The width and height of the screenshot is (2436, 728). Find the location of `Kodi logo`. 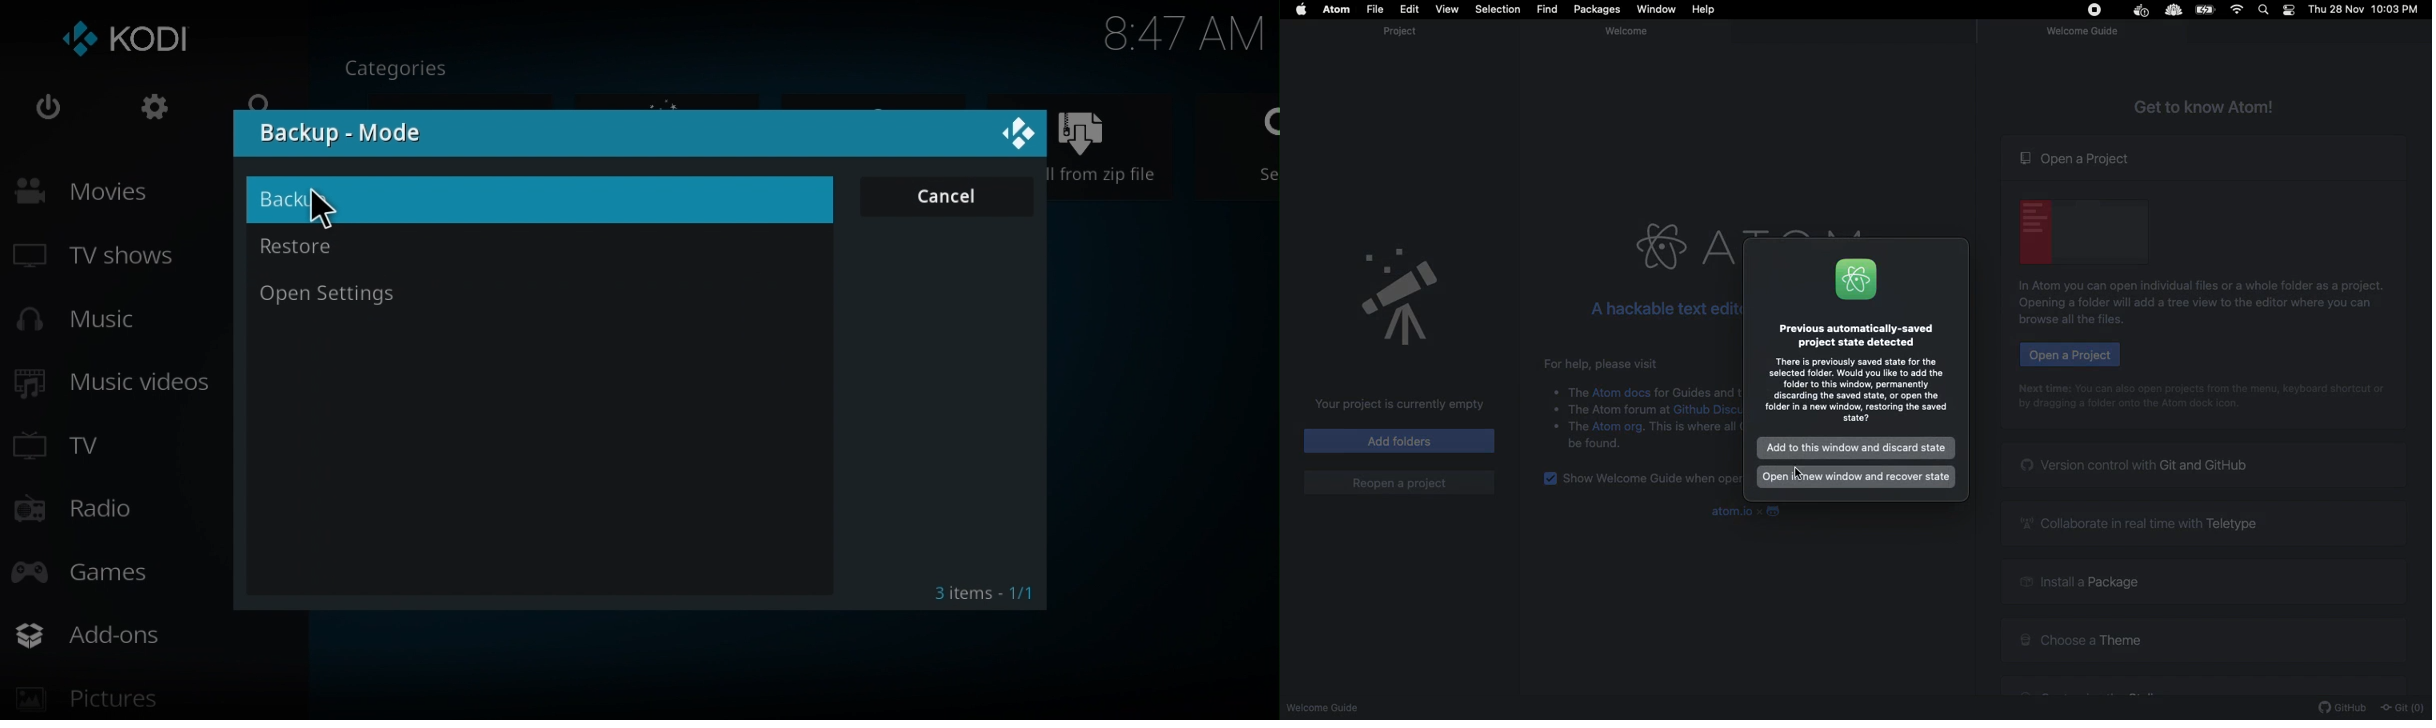

Kodi logo is located at coordinates (129, 42).